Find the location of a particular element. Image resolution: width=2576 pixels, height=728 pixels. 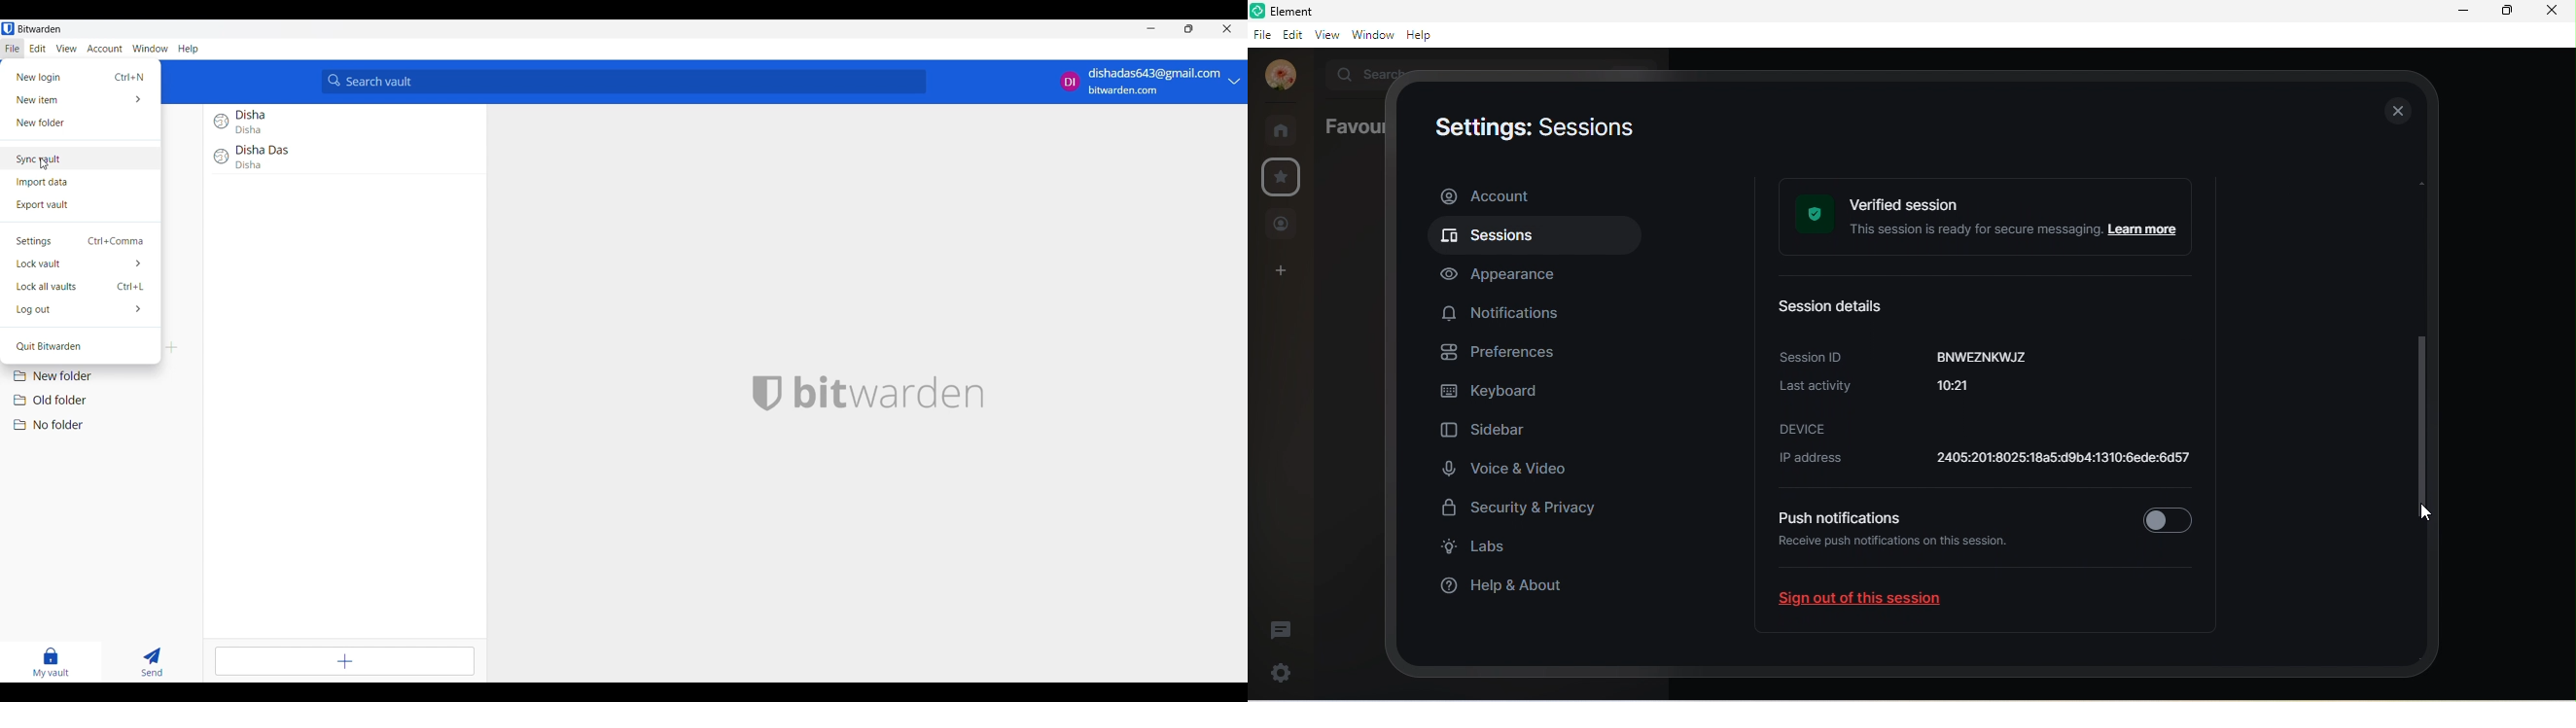

preferences is located at coordinates (1507, 354).